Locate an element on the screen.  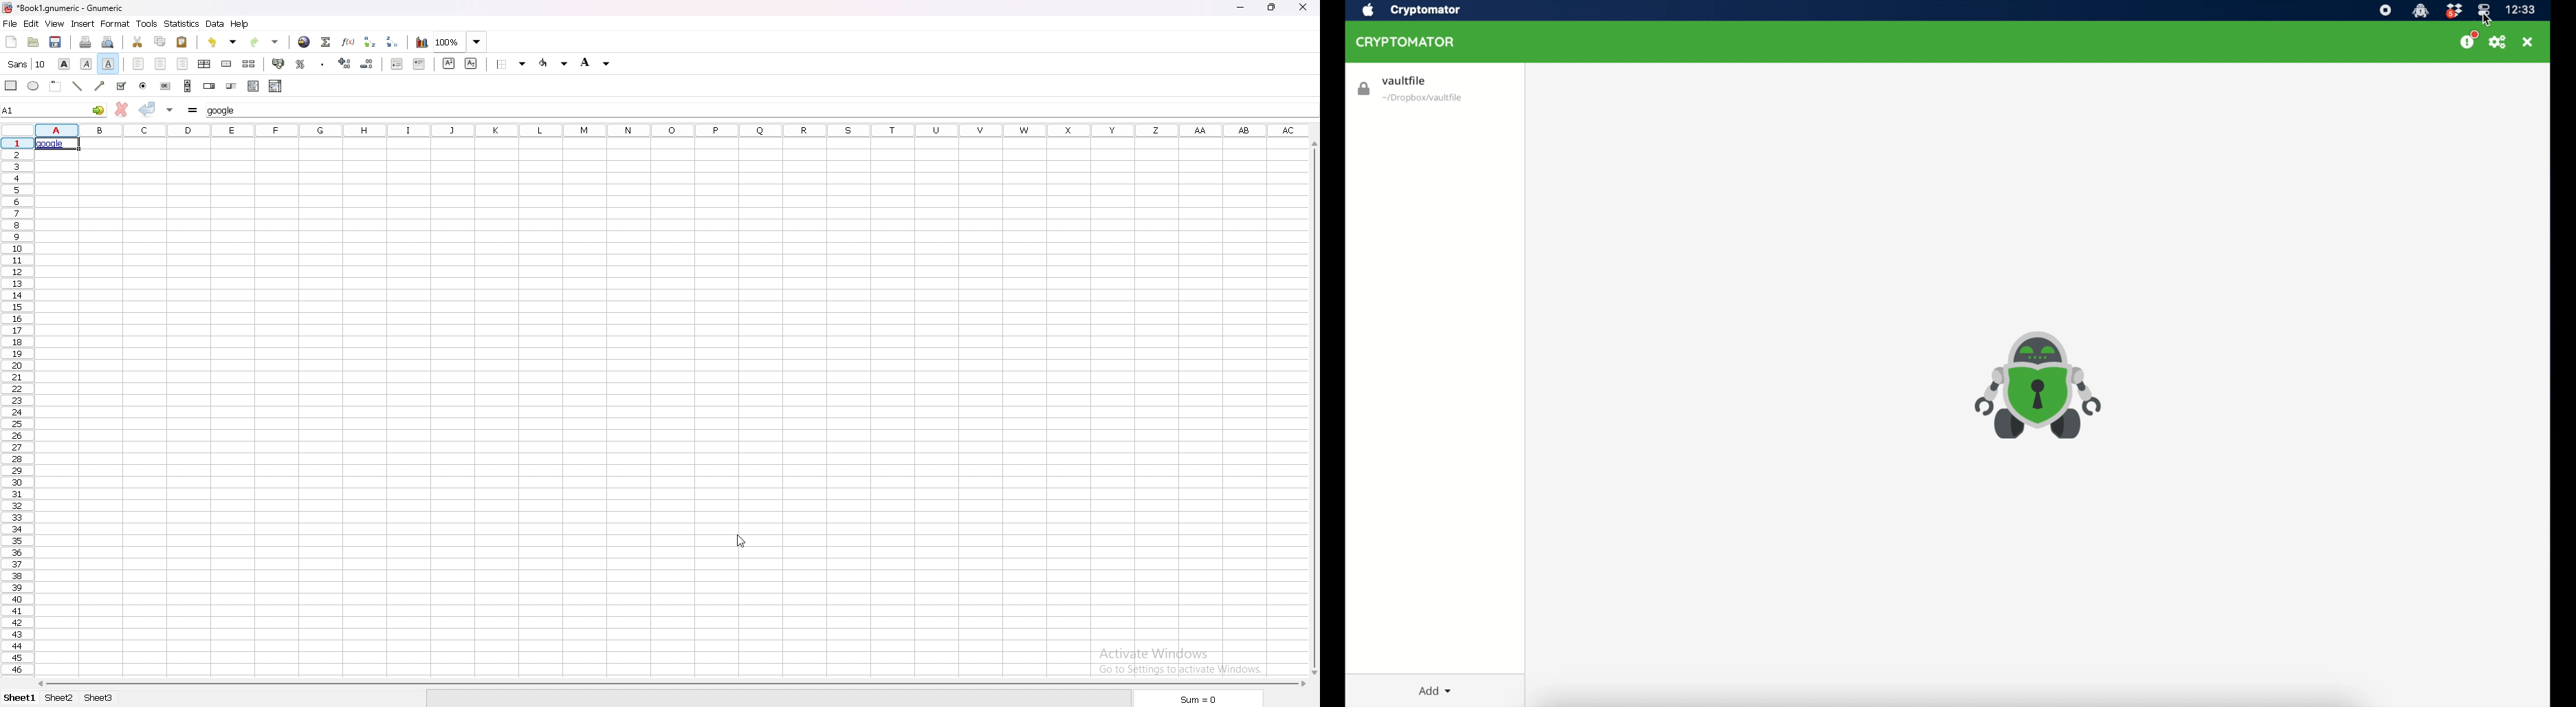
frame is located at coordinates (57, 85).